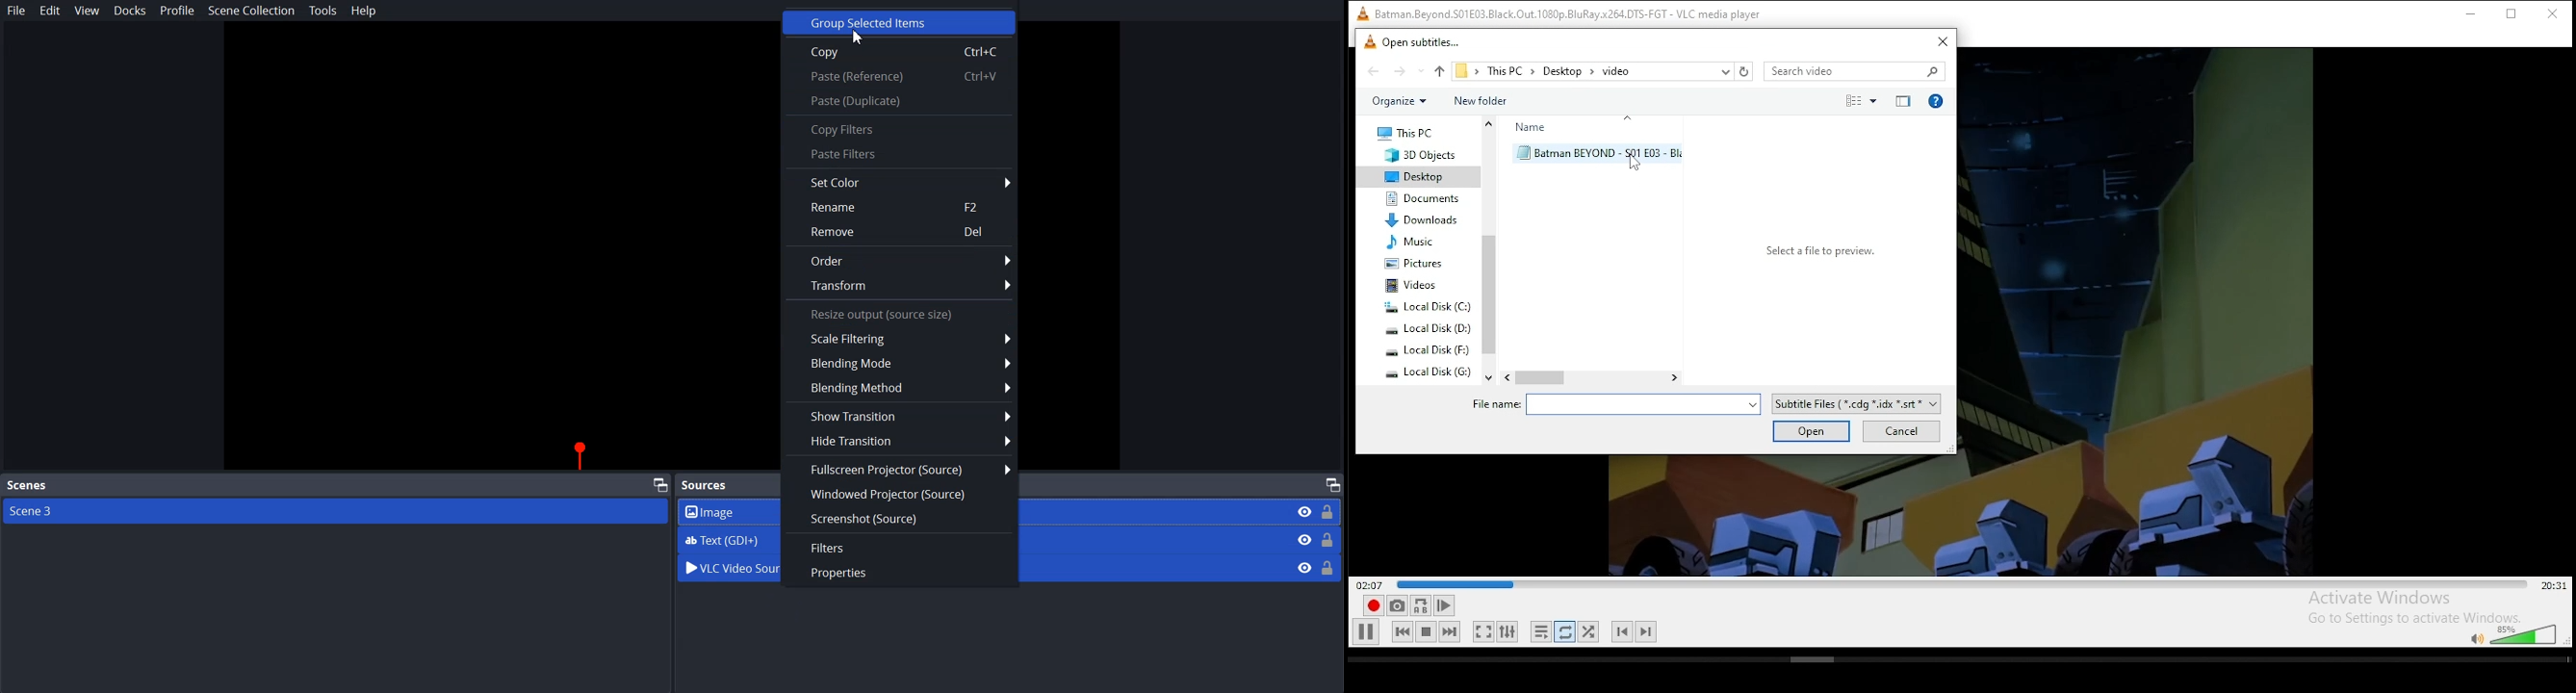 This screenshot has height=700, width=2576. What do you see at coordinates (17, 11) in the screenshot?
I see `File` at bounding box center [17, 11].